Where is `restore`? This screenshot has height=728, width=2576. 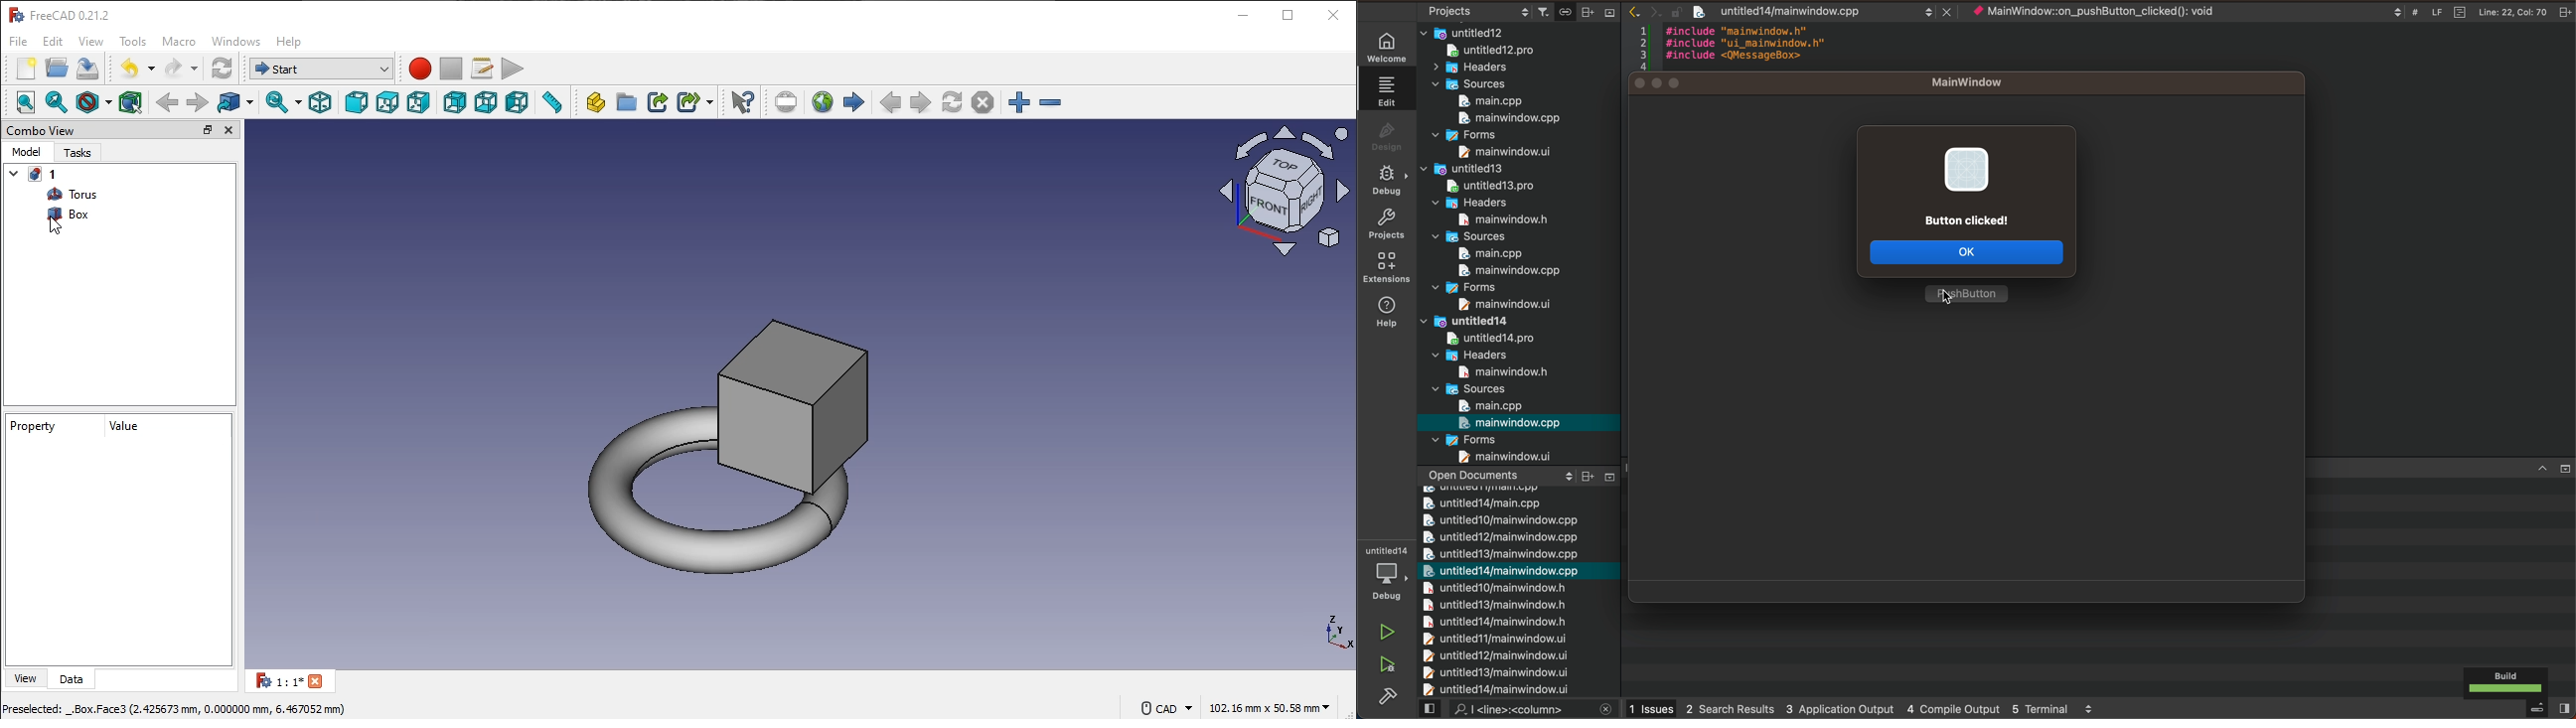 restore is located at coordinates (208, 130).